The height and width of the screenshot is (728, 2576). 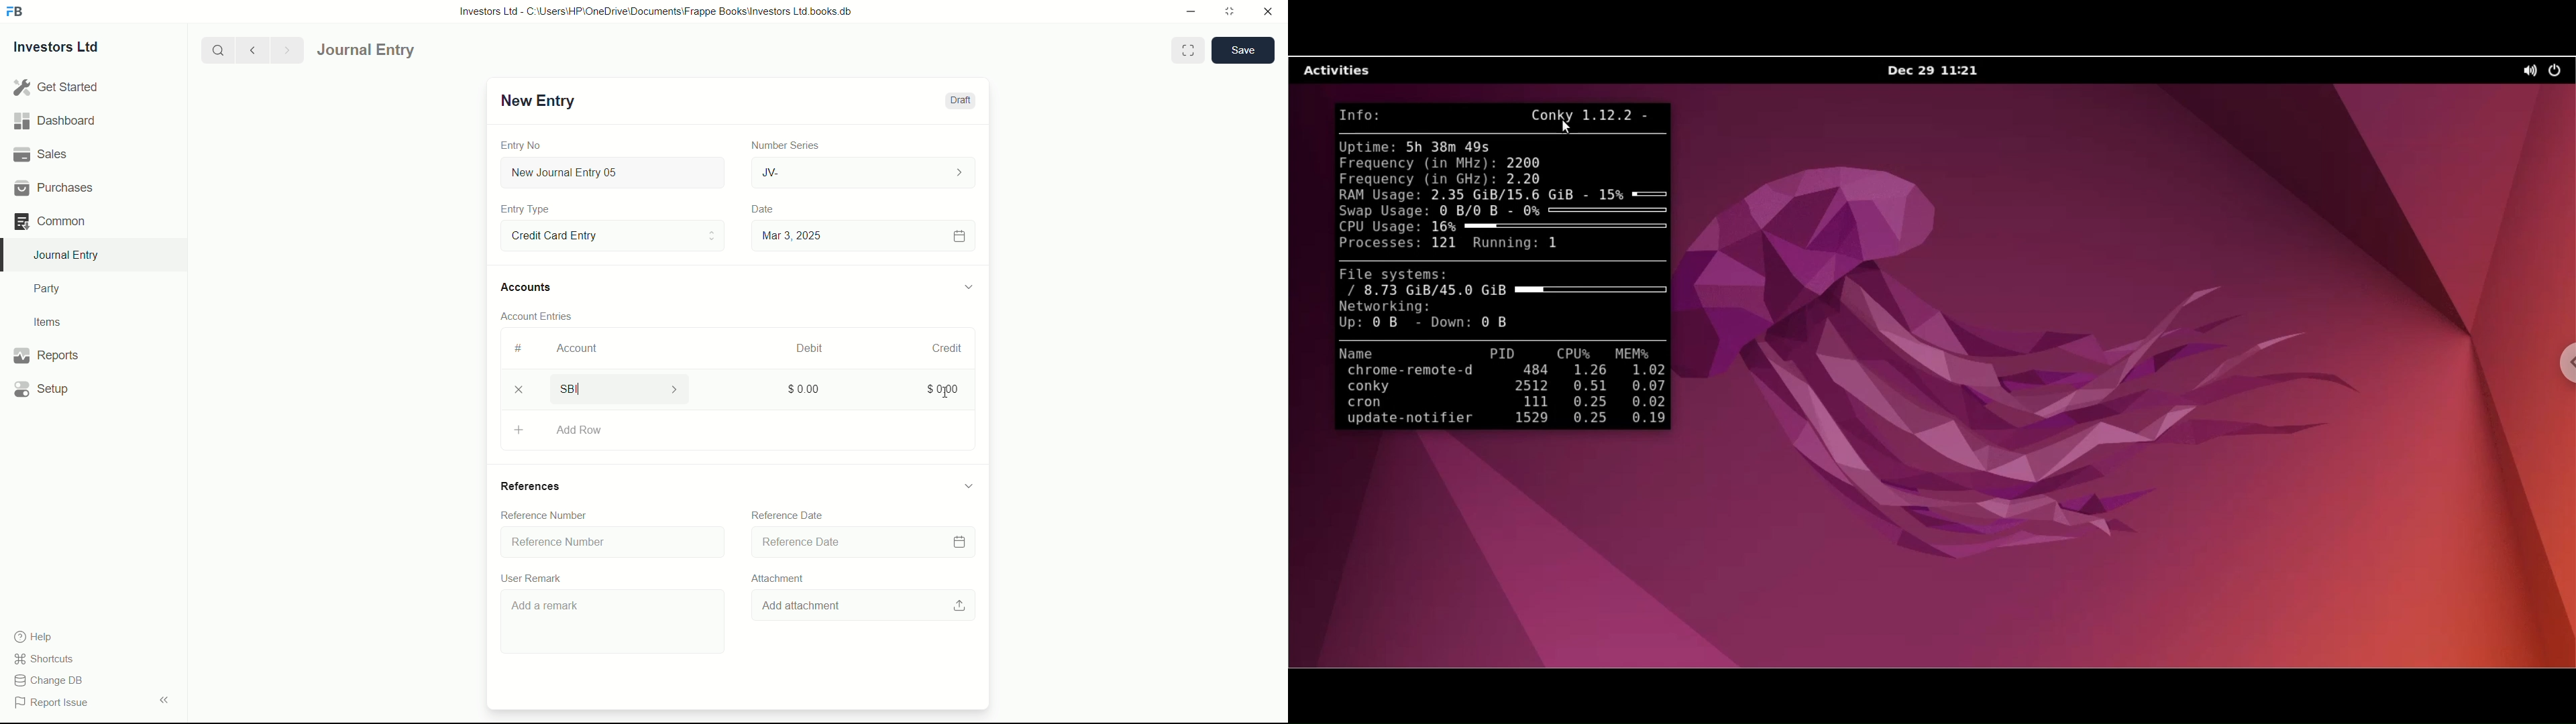 I want to click on New Journal Entry 05, so click(x=614, y=173).